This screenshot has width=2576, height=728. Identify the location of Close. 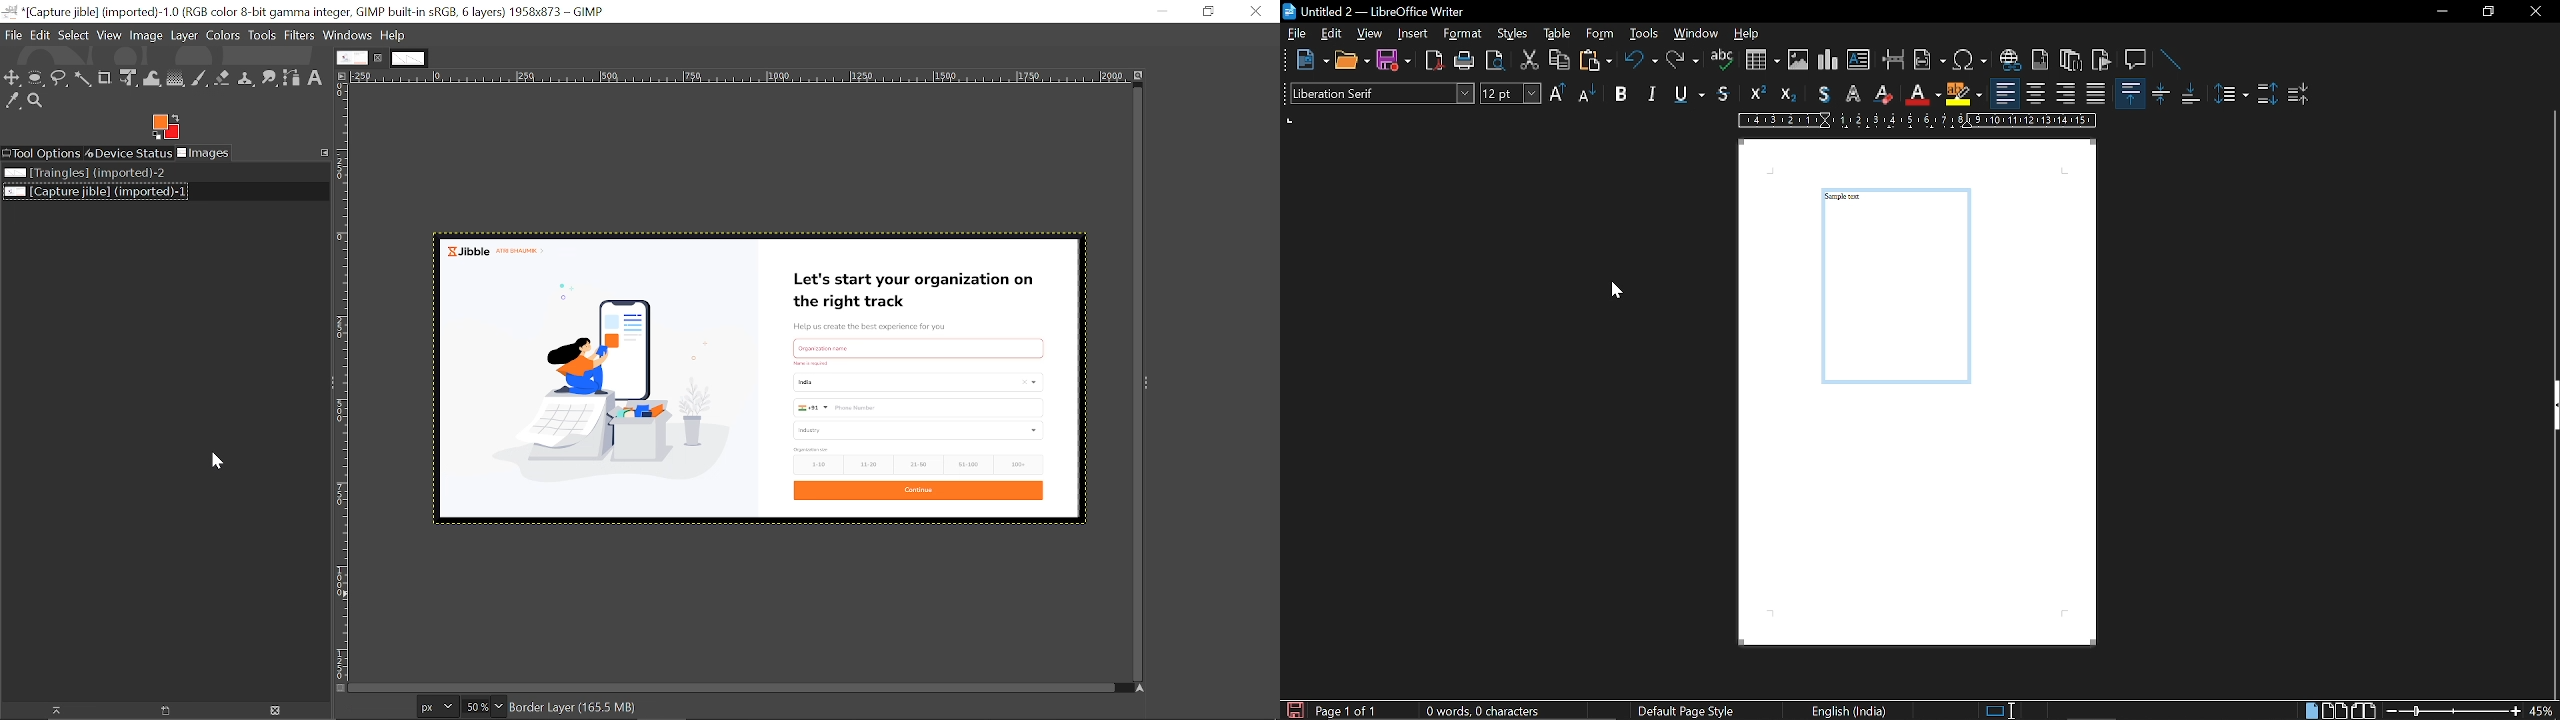
(1257, 11).